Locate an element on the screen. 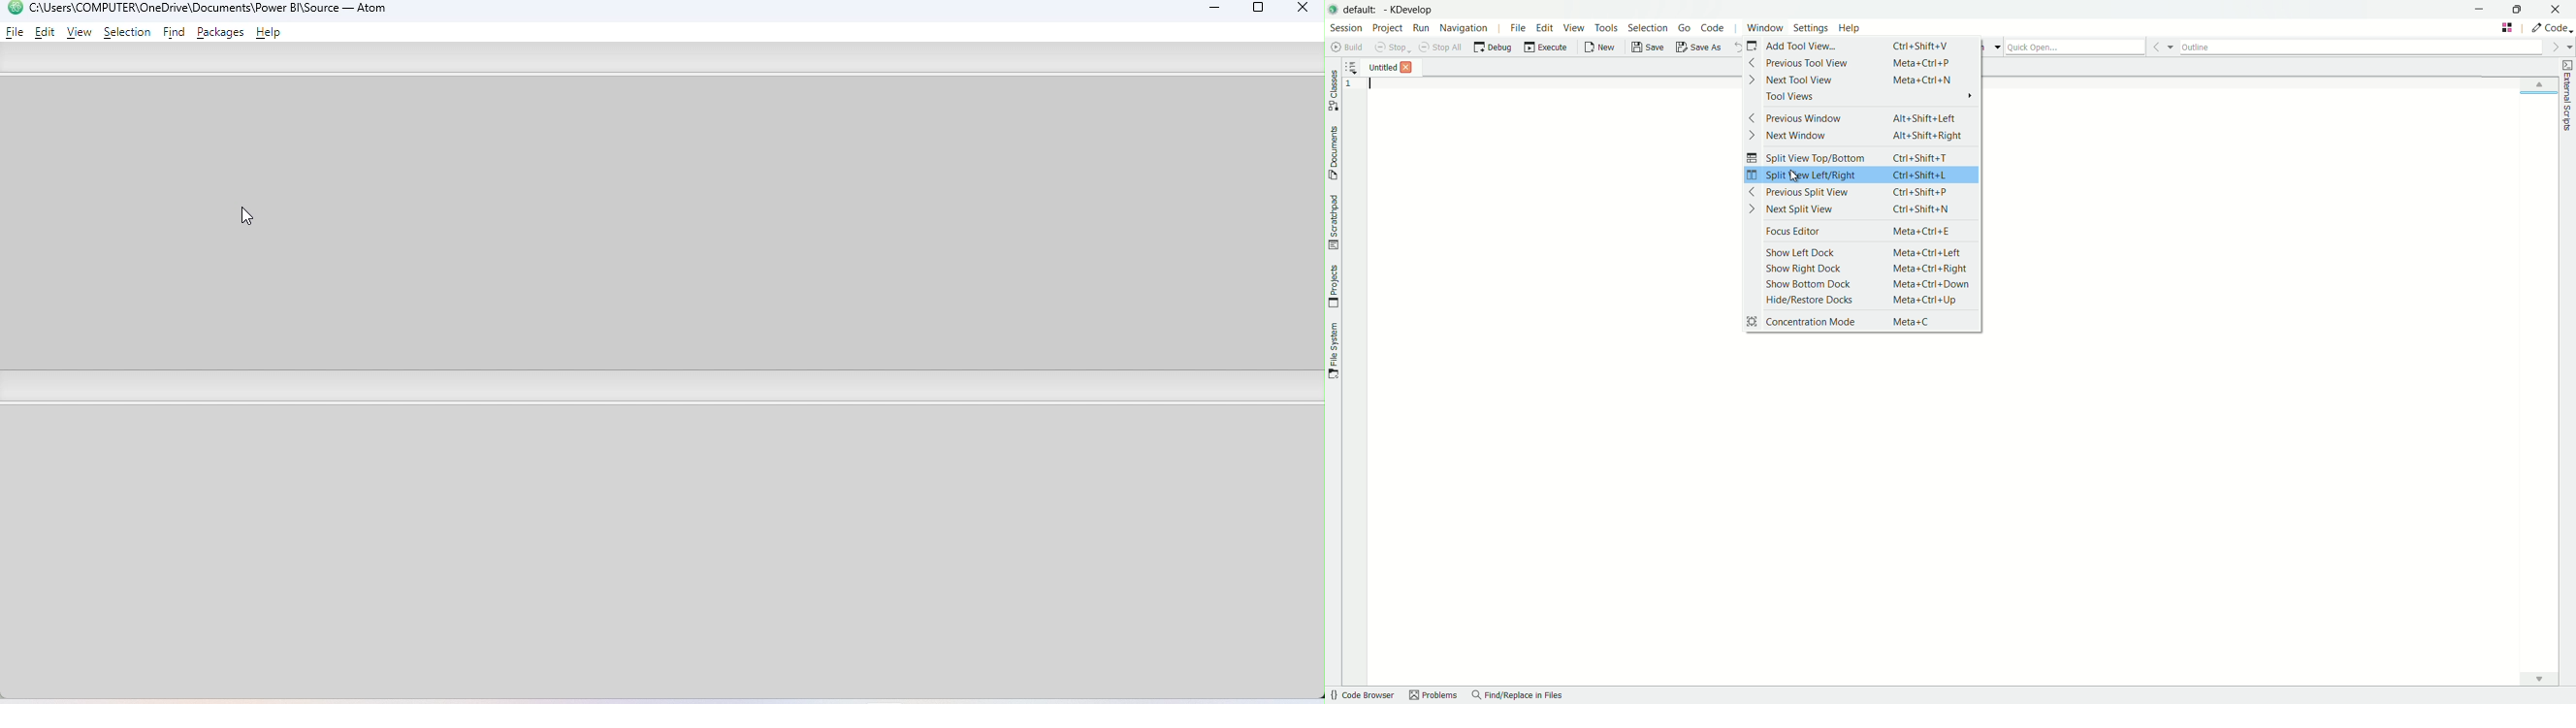 Image resolution: width=2576 pixels, height=728 pixels. Edit is located at coordinates (47, 31).